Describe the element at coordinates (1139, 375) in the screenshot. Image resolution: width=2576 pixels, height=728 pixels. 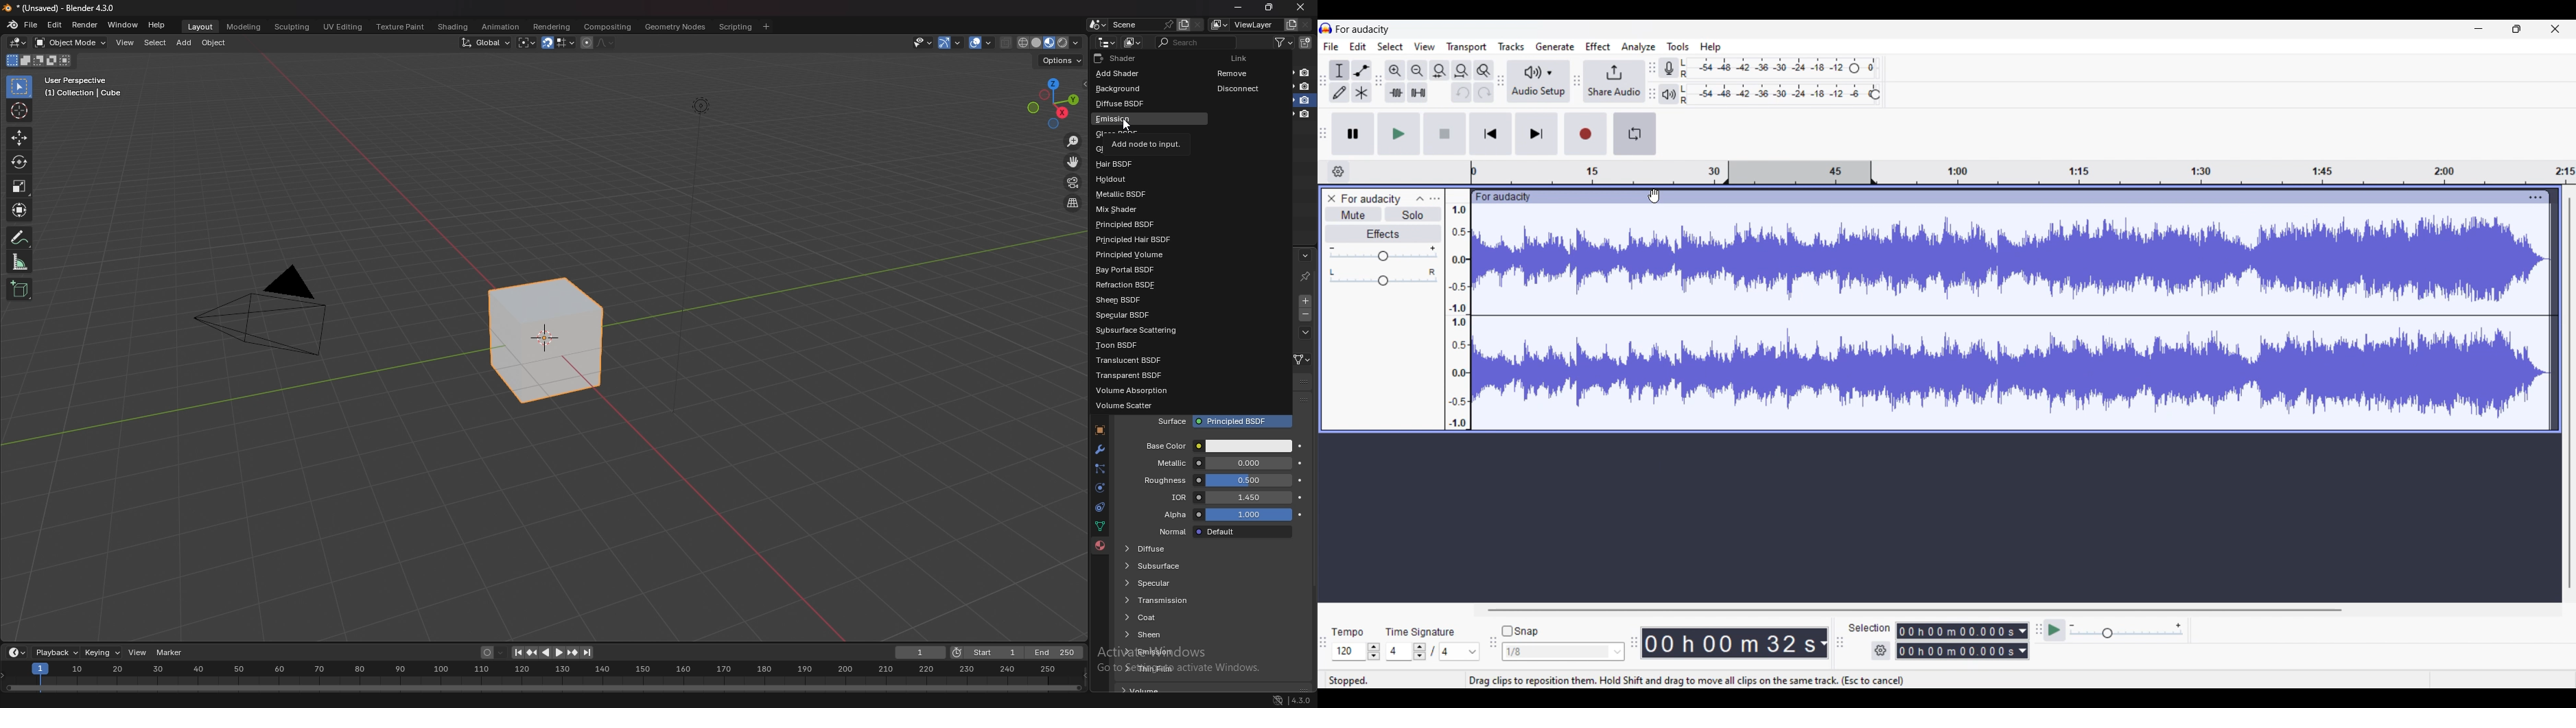
I see `transparent bsdf` at that location.